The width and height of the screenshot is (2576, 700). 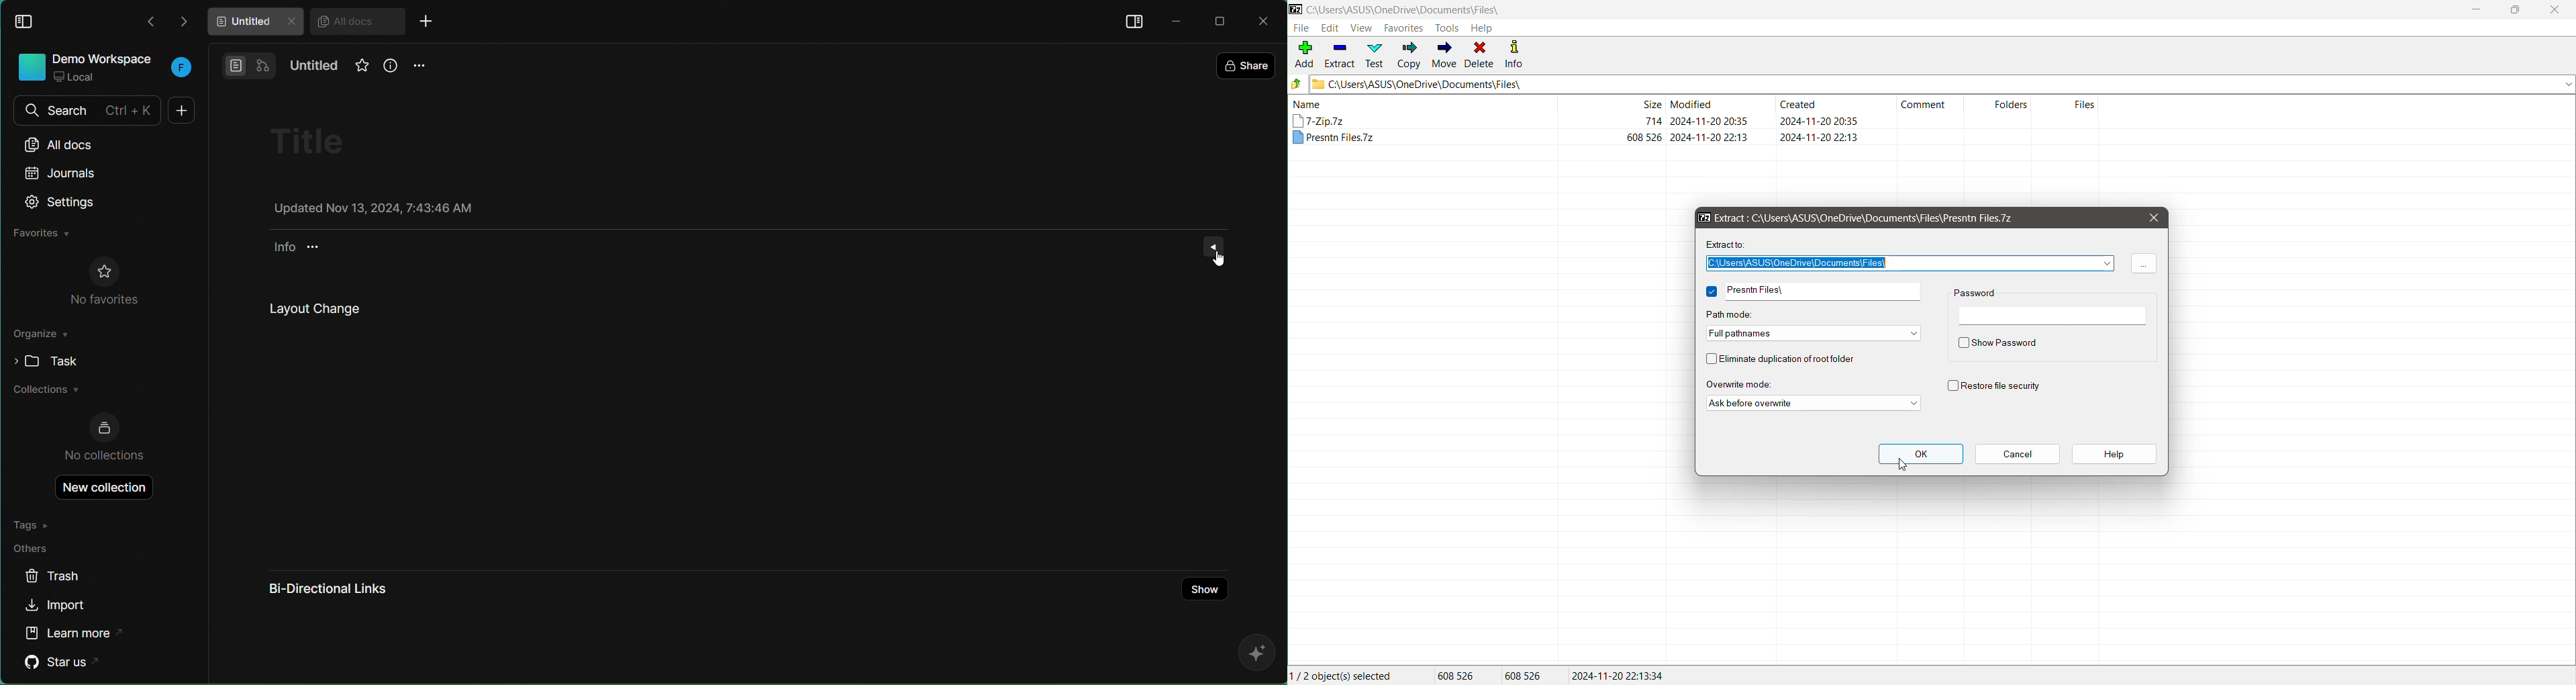 What do you see at coordinates (1251, 653) in the screenshot?
I see `icon` at bounding box center [1251, 653].